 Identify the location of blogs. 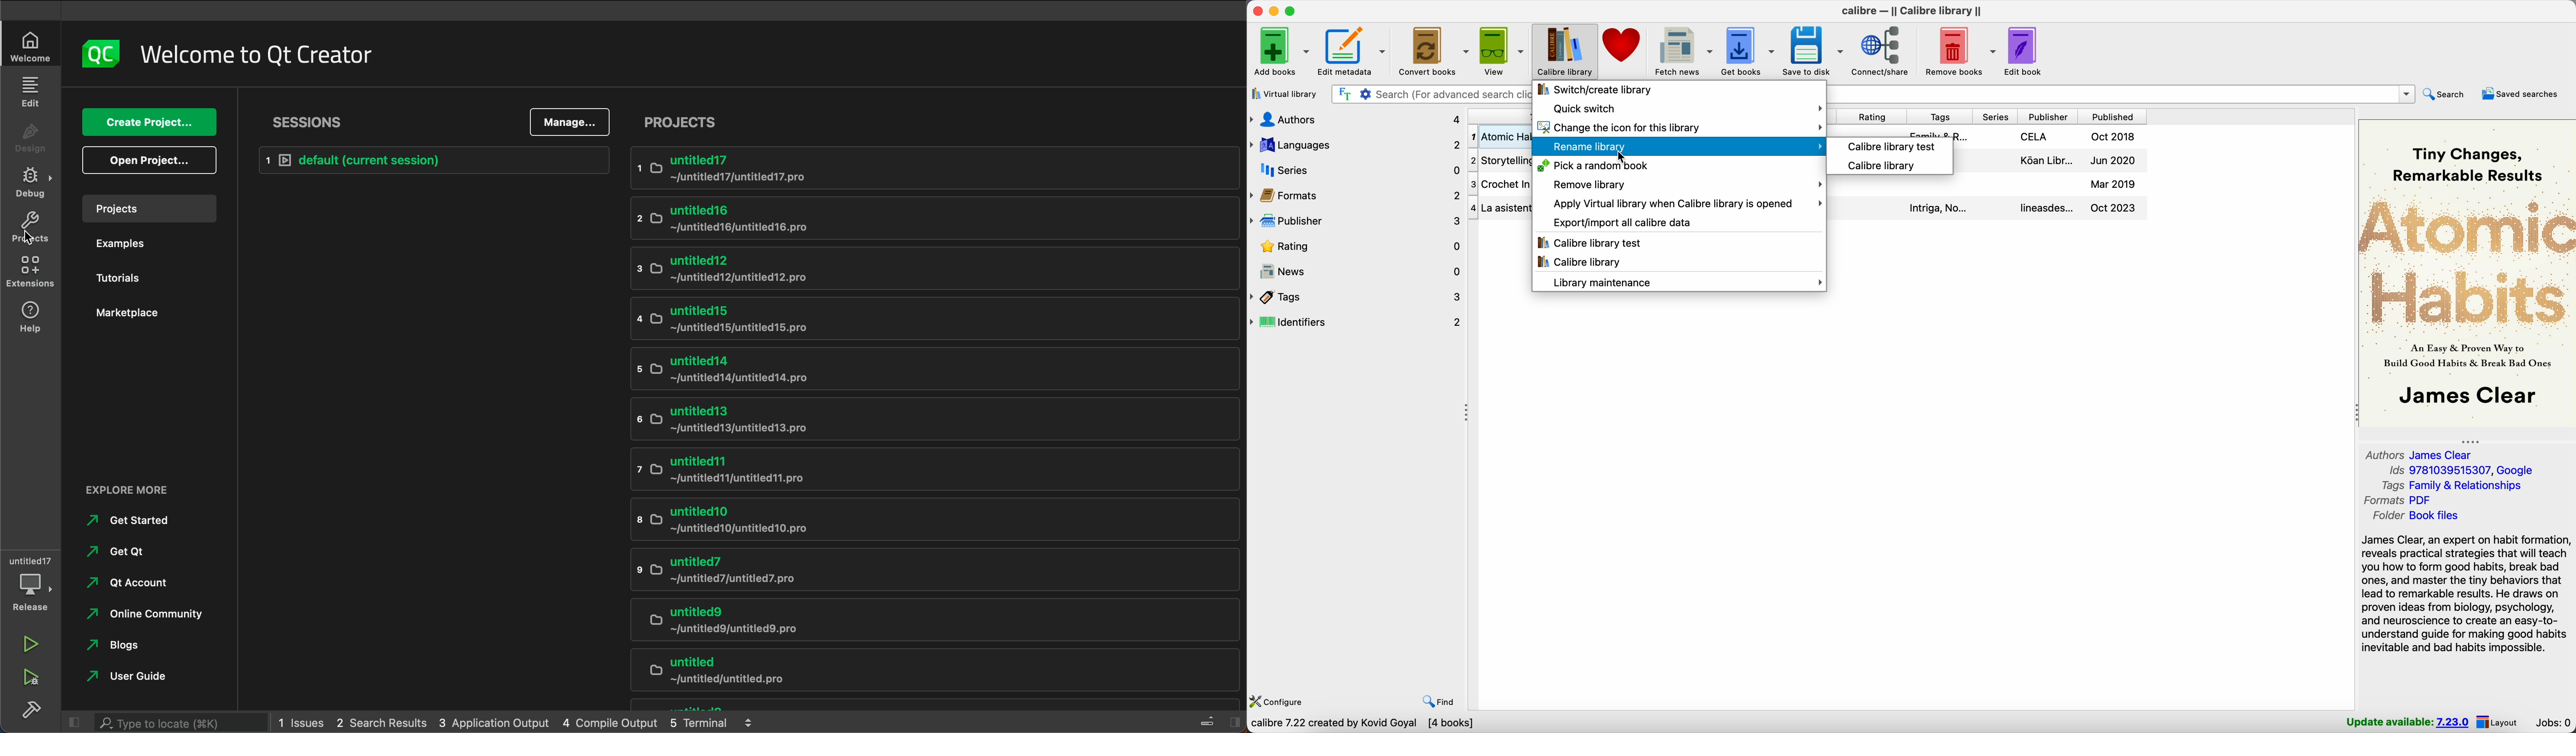
(119, 645).